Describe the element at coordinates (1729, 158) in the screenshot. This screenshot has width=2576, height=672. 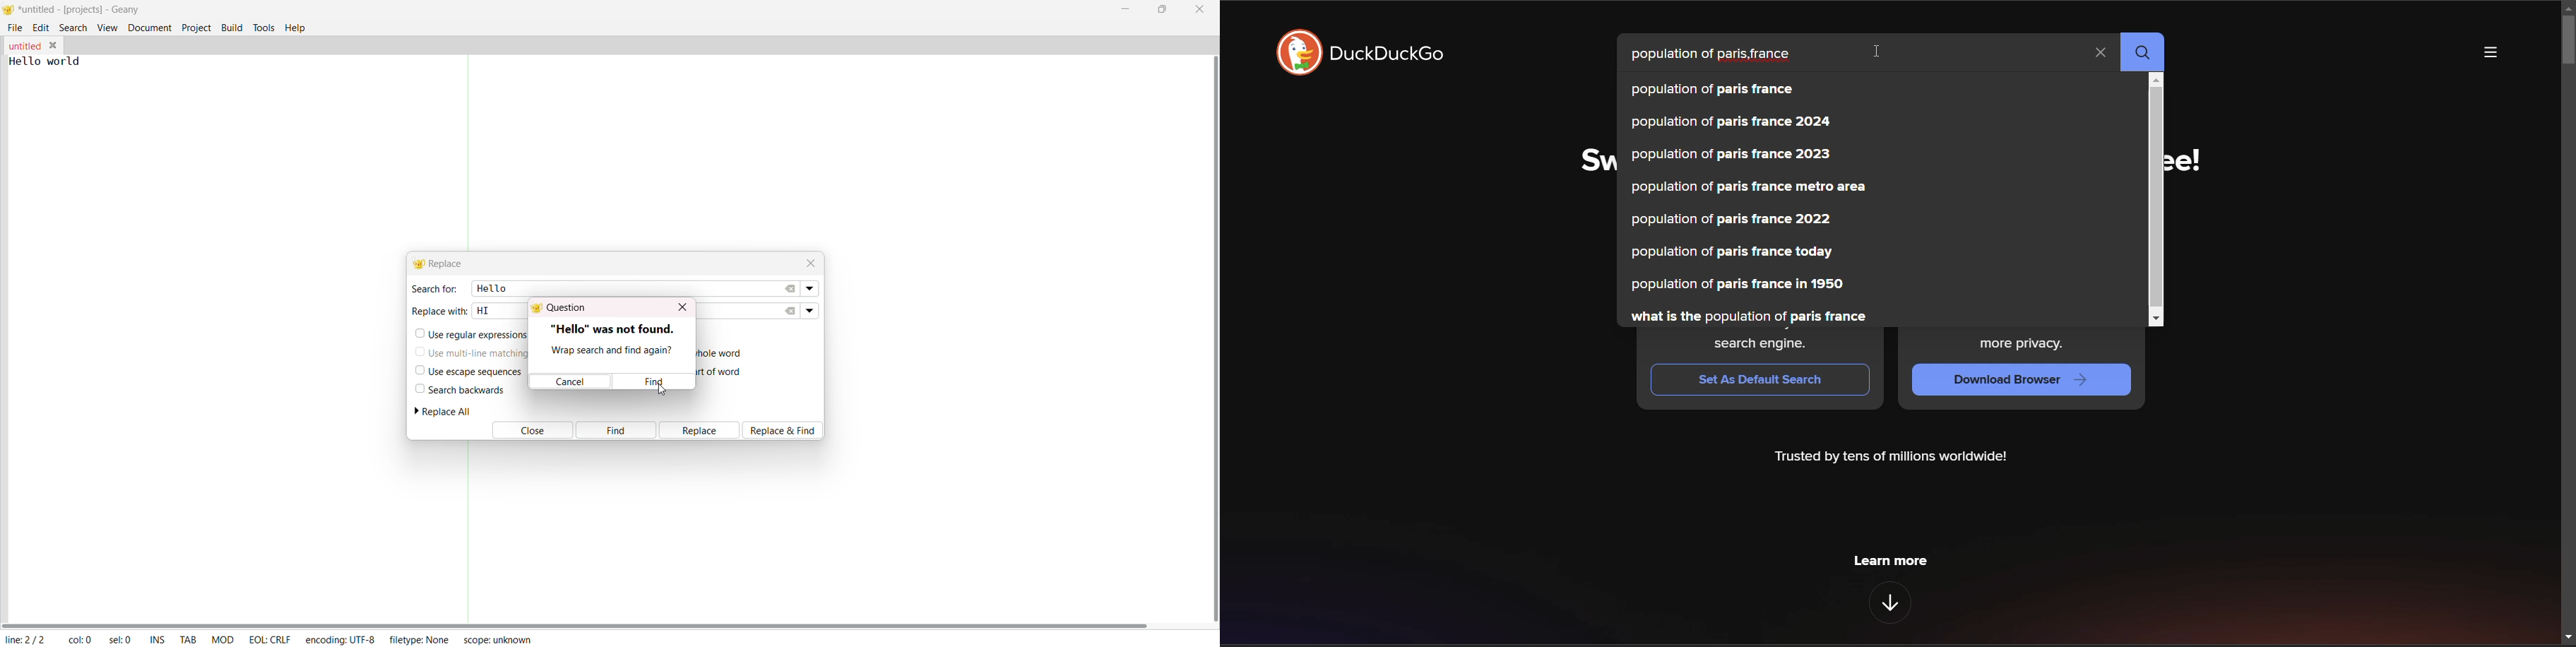
I see `population of paris france 2023` at that location.